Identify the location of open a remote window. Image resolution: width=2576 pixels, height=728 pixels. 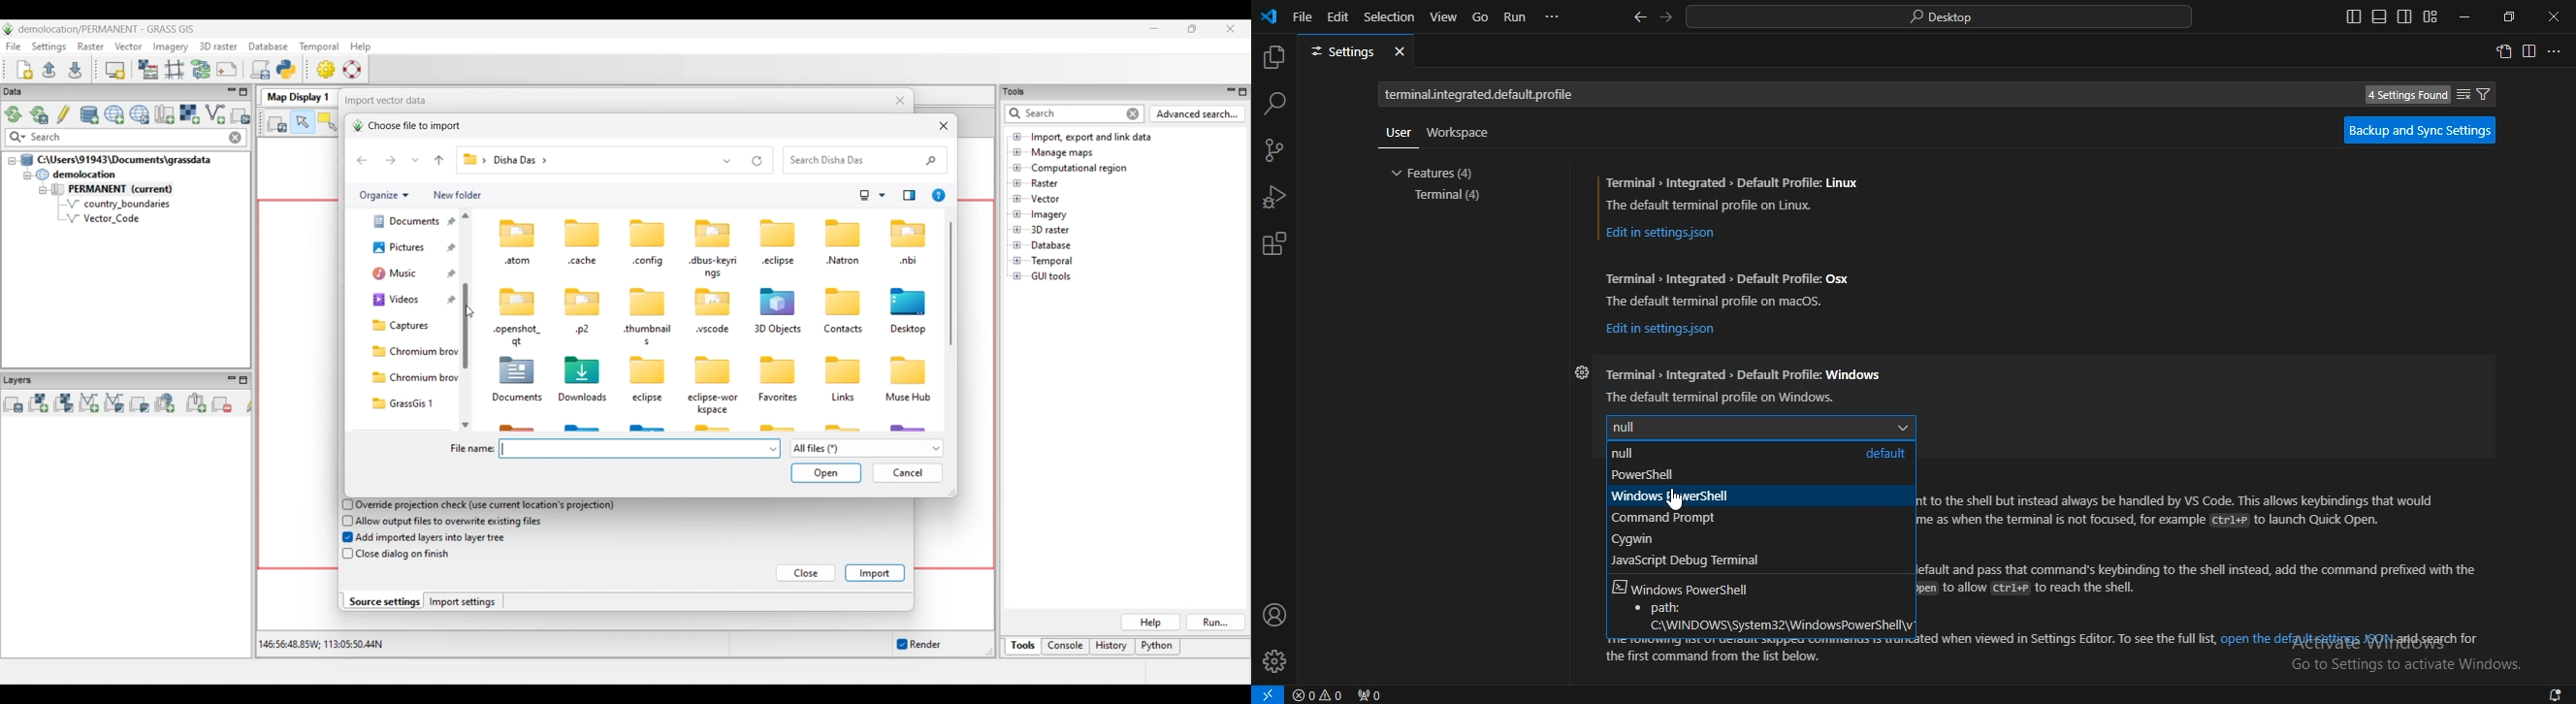
(1269, 693).